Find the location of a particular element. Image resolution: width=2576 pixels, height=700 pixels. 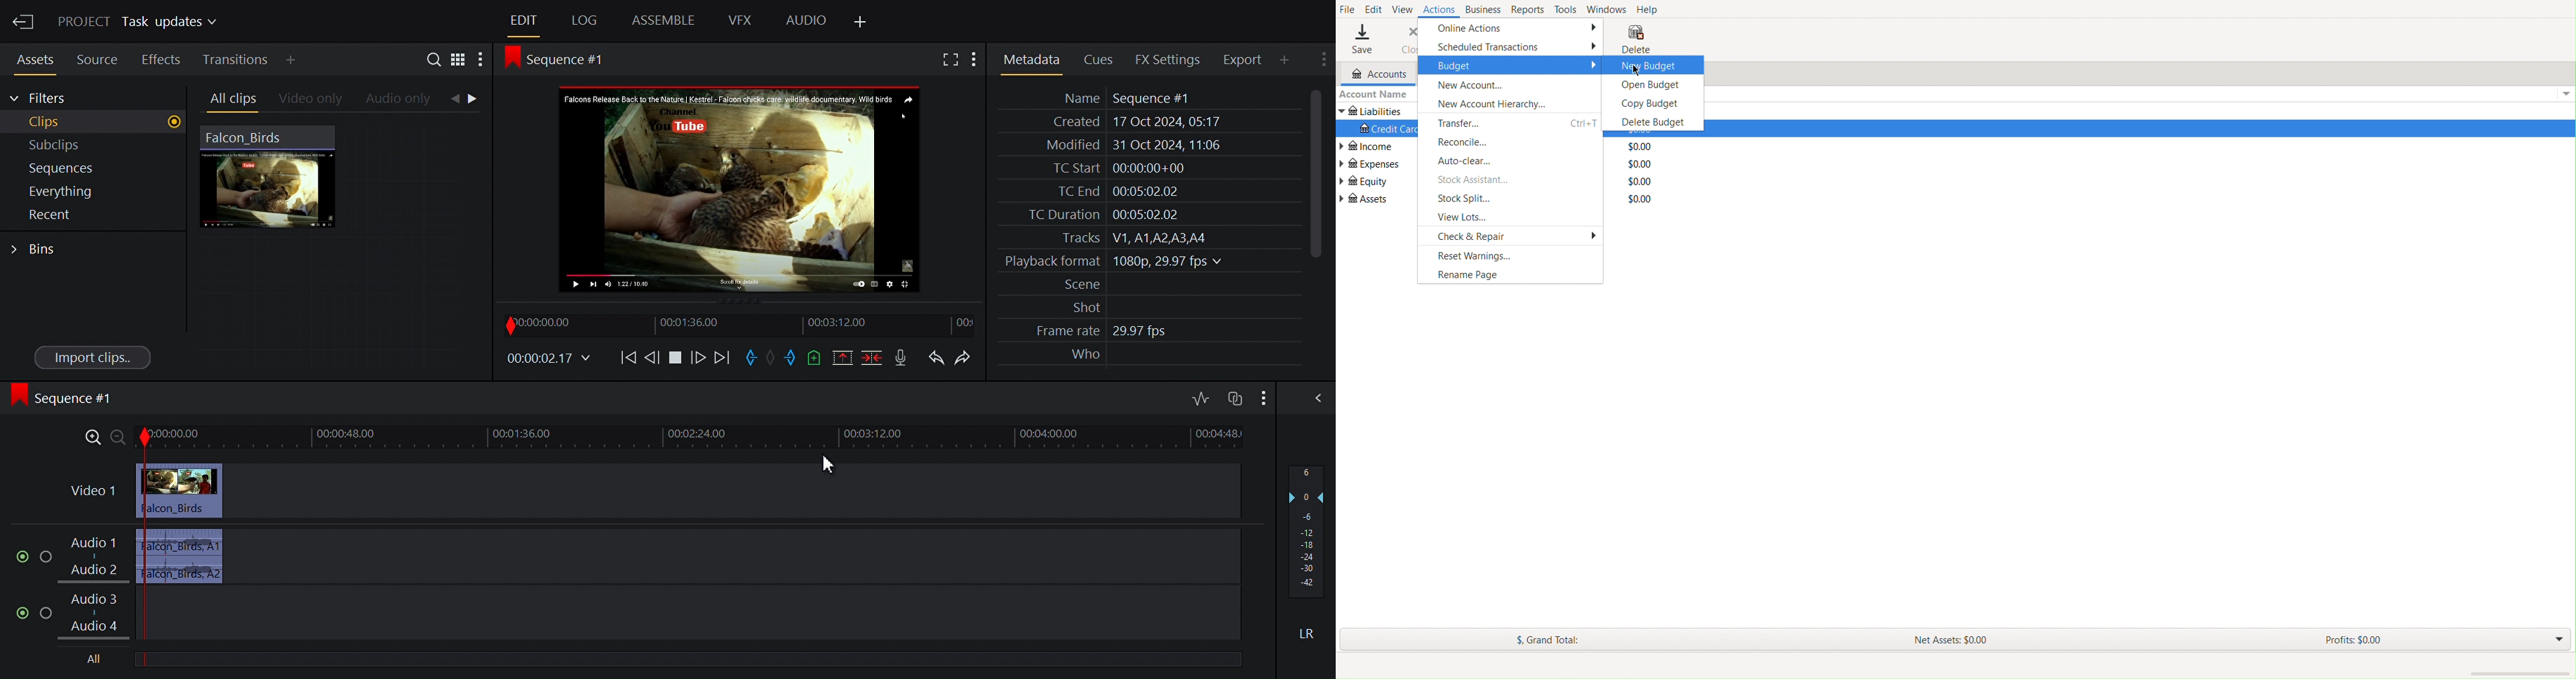

Edit is located at coordinates (521, 20).